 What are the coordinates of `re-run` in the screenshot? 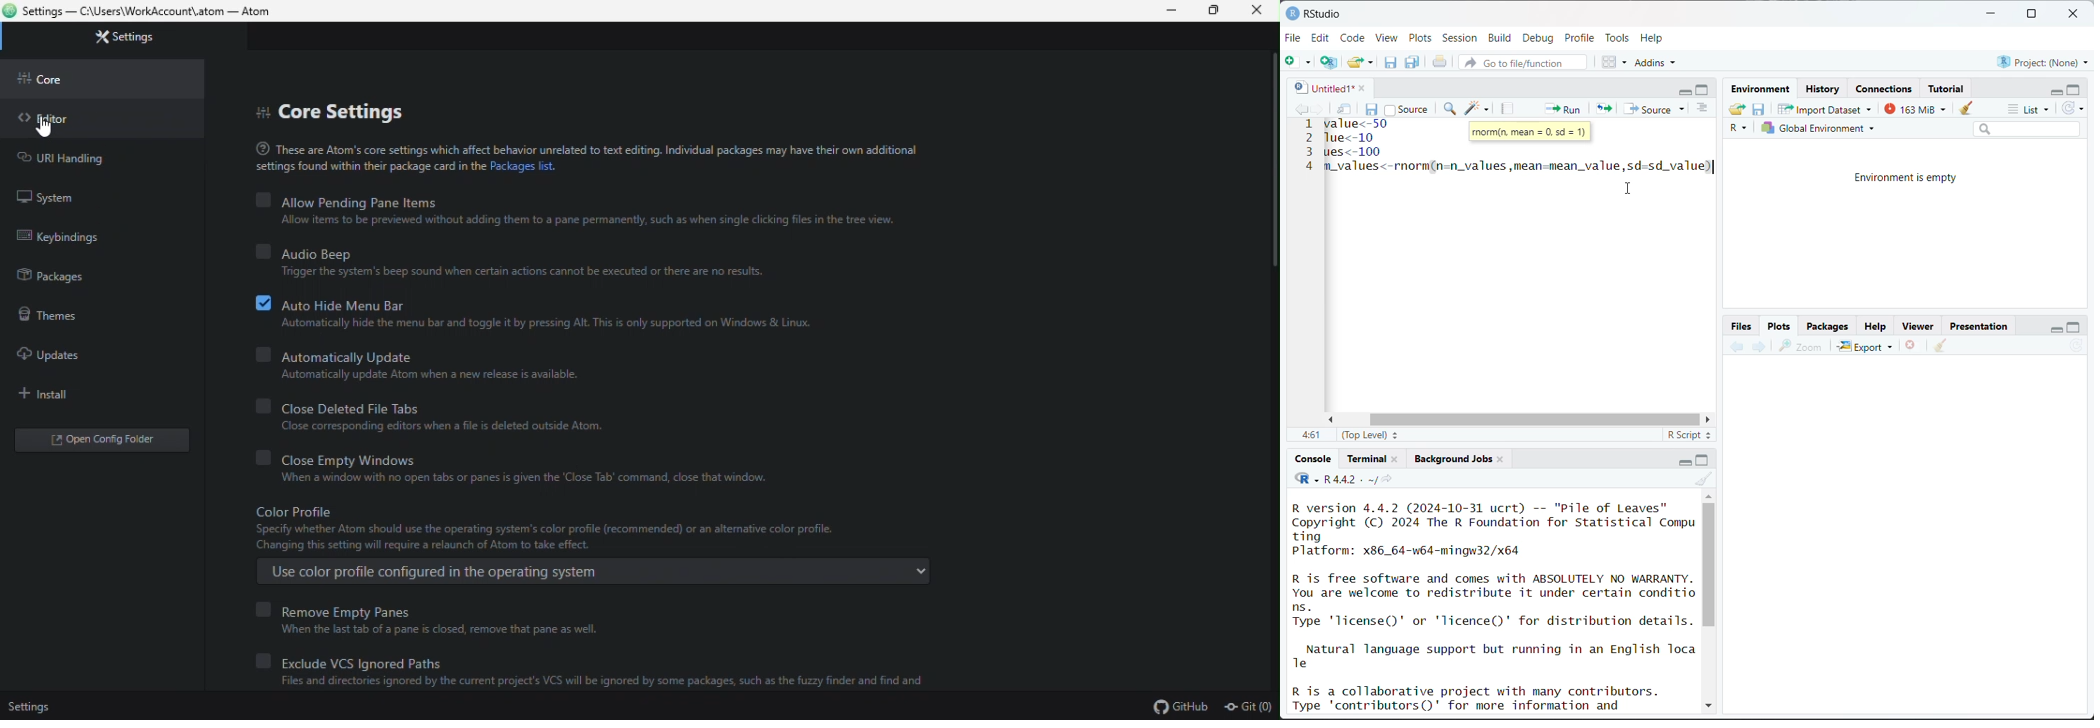 It's located at (1603, 108).